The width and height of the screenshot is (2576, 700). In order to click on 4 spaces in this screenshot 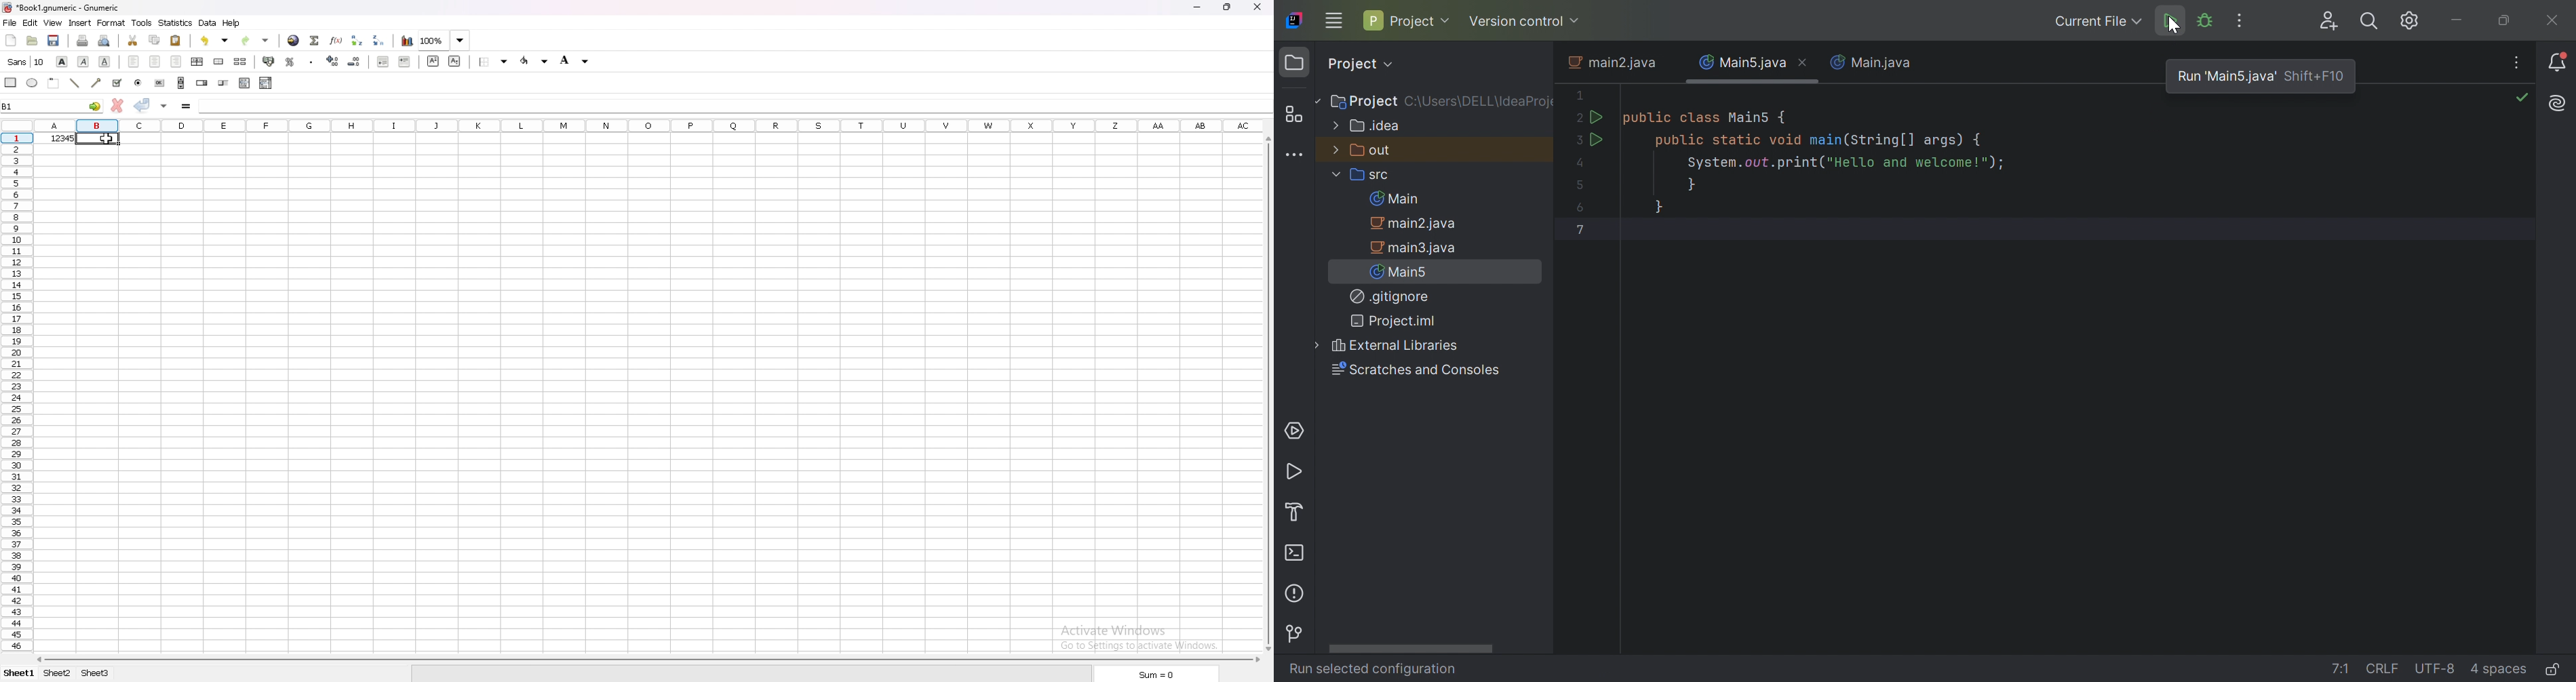, I will do `click(2498, 668)`.